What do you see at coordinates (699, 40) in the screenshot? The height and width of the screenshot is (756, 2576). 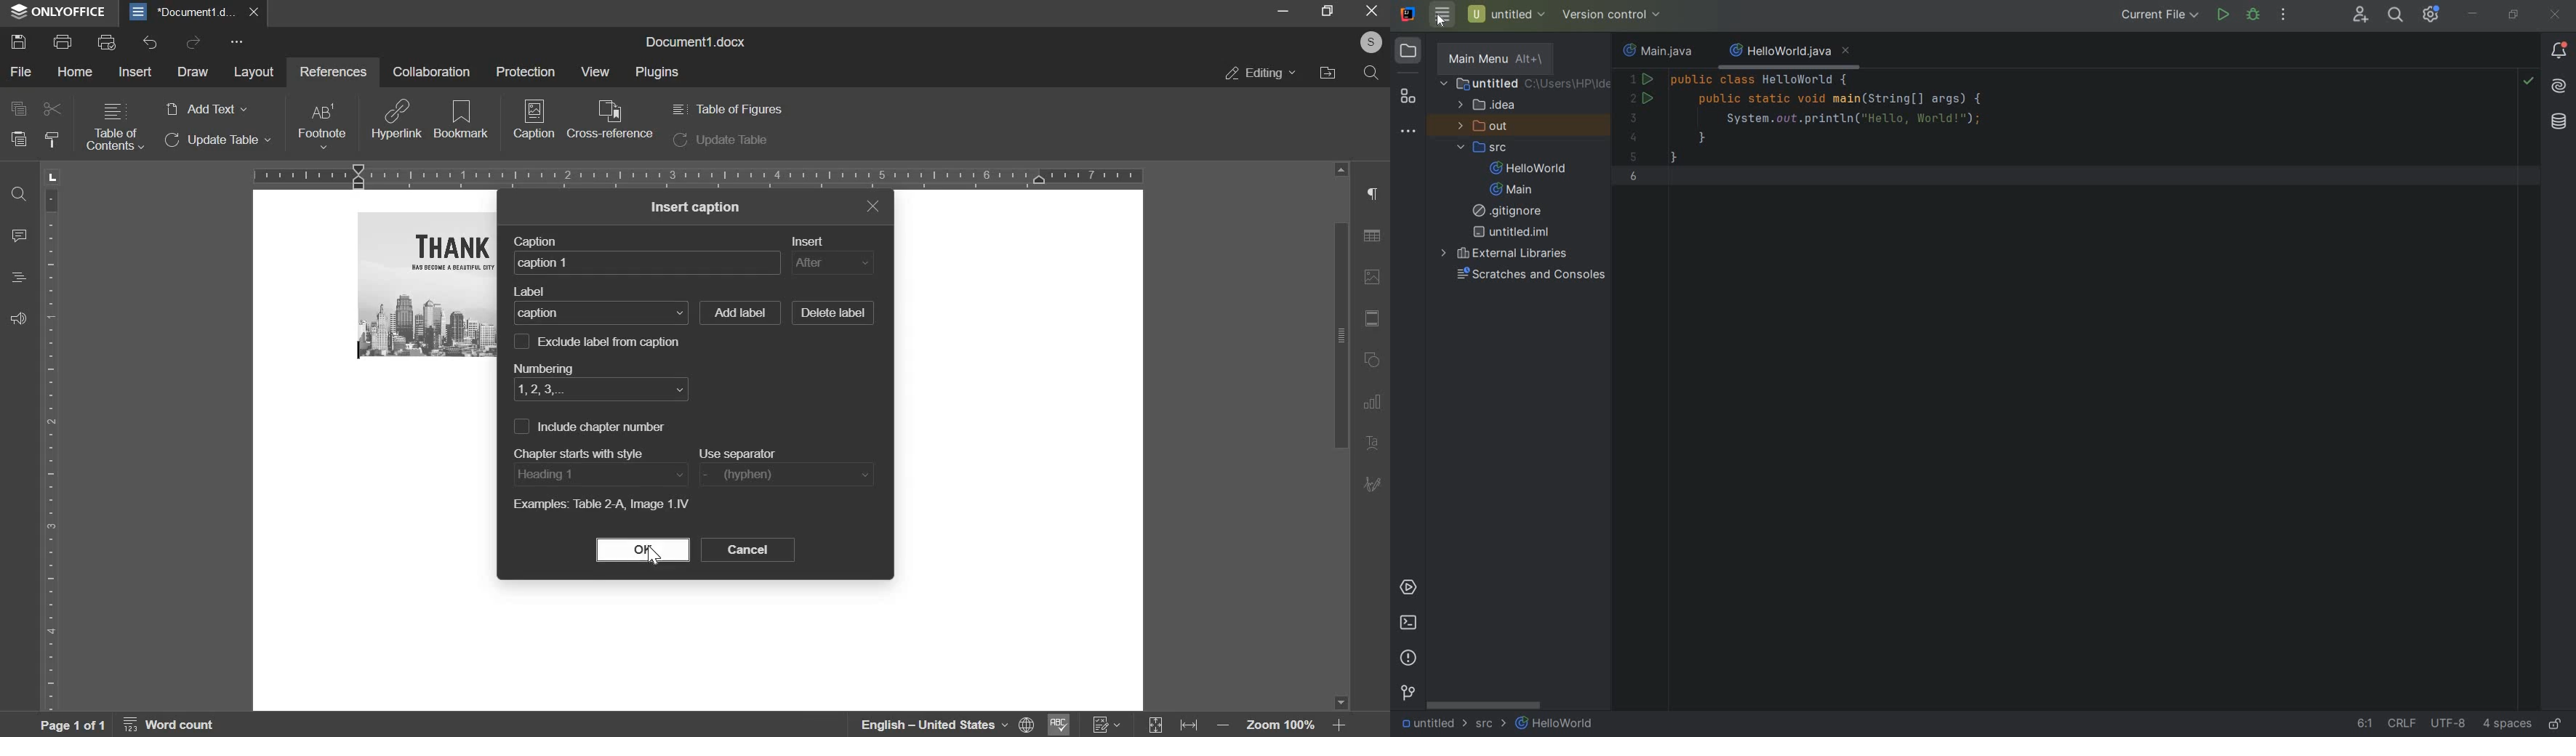 I see `document1.docx` at bounding box center [699, 40].